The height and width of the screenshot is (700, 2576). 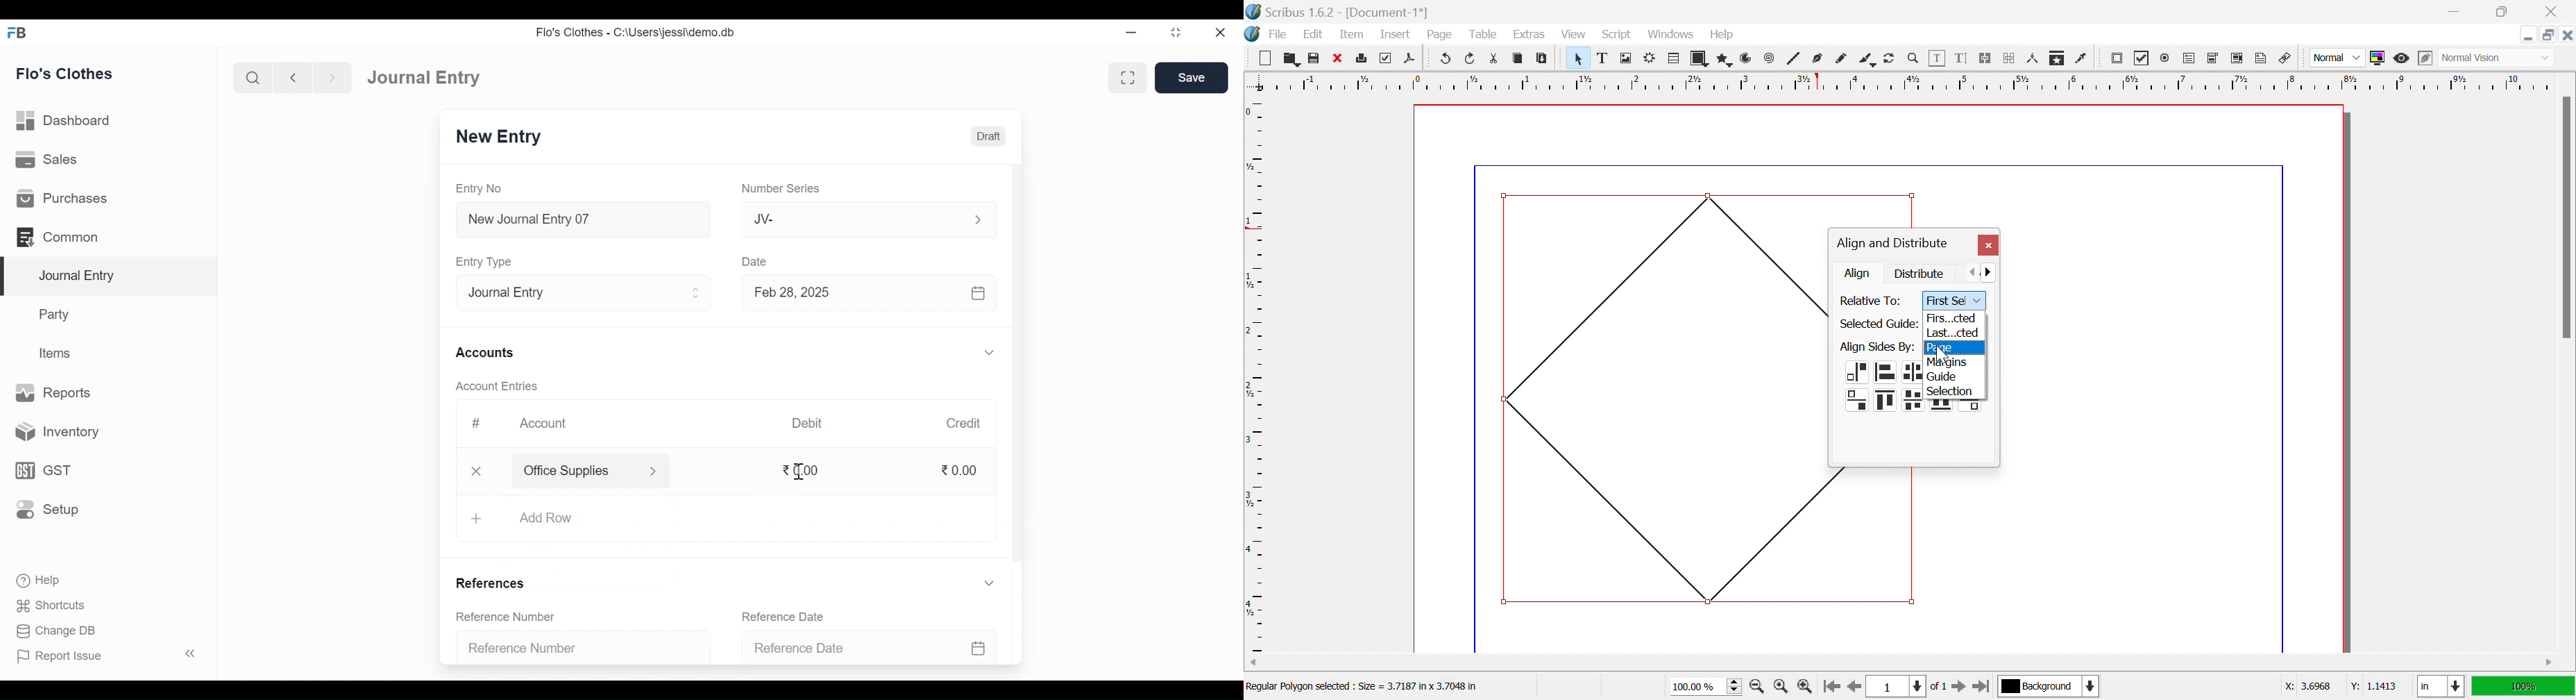 What do you see at coordinates (1252, 34) in the screenshot?
I see `Scribus icon` at bounding box center [1252, 34].